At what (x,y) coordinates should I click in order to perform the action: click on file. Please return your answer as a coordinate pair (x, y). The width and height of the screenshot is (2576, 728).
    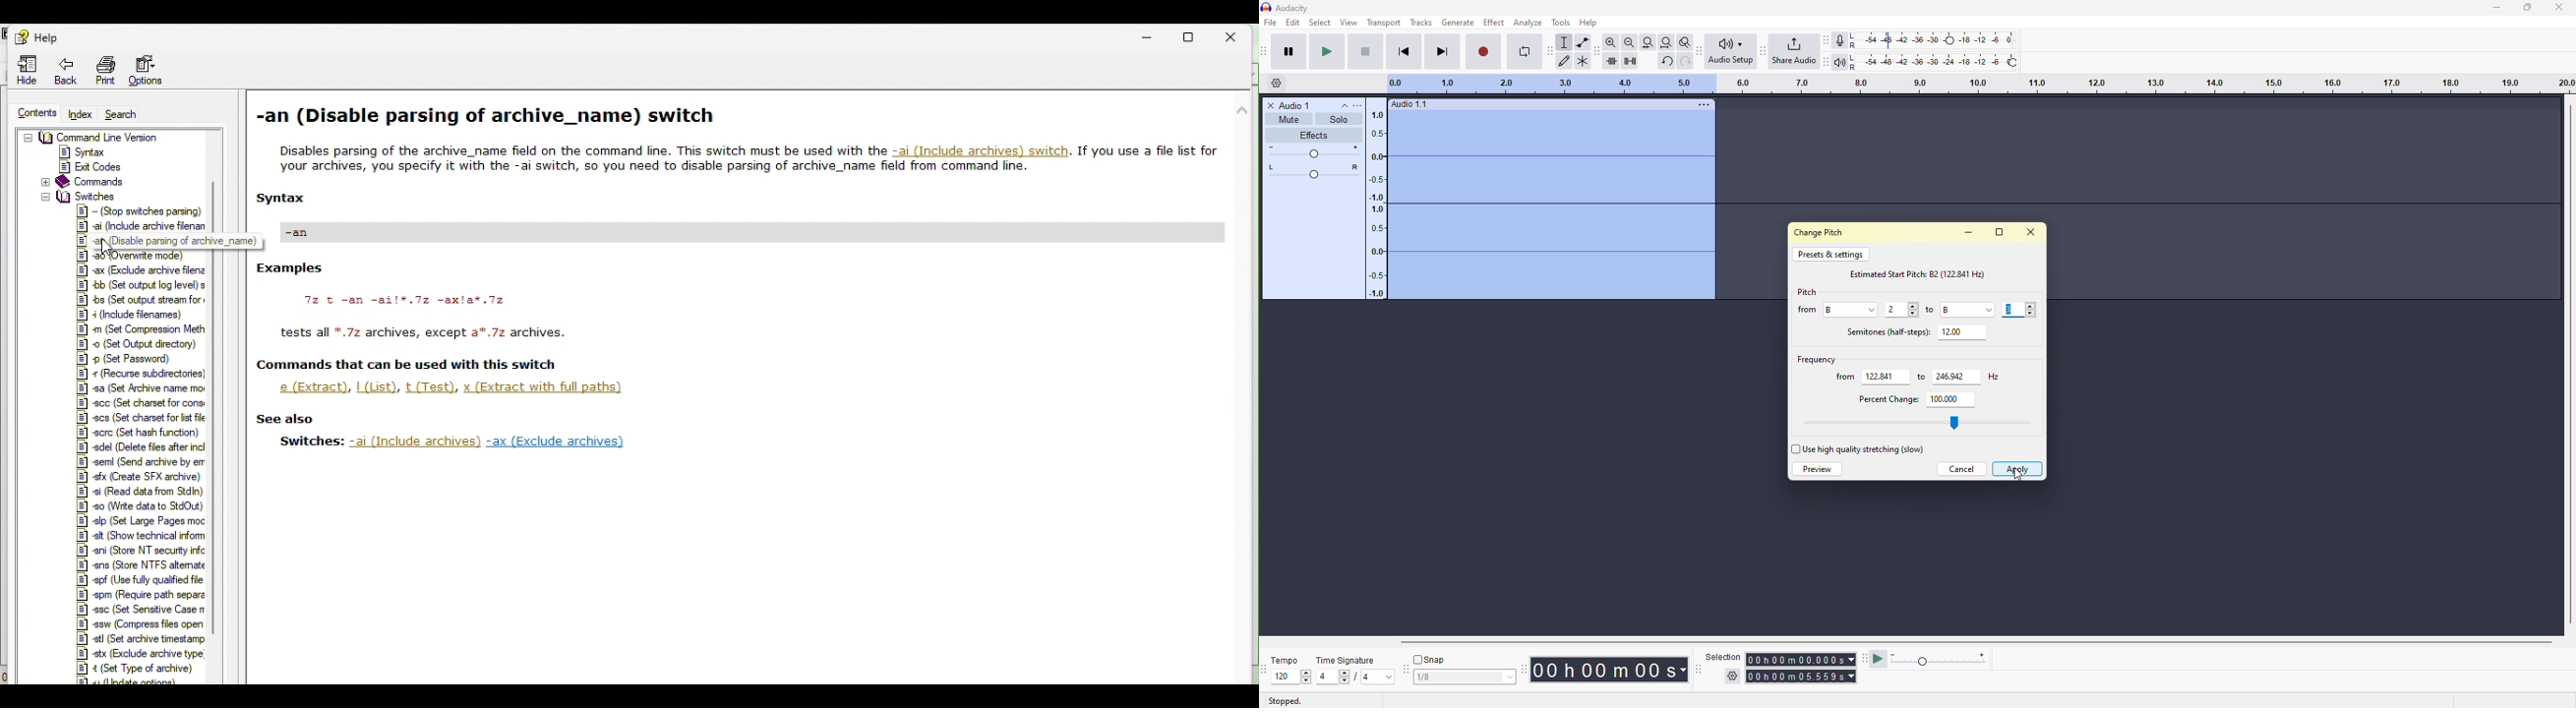
    Looking at the image, I should click on (1270, 23).